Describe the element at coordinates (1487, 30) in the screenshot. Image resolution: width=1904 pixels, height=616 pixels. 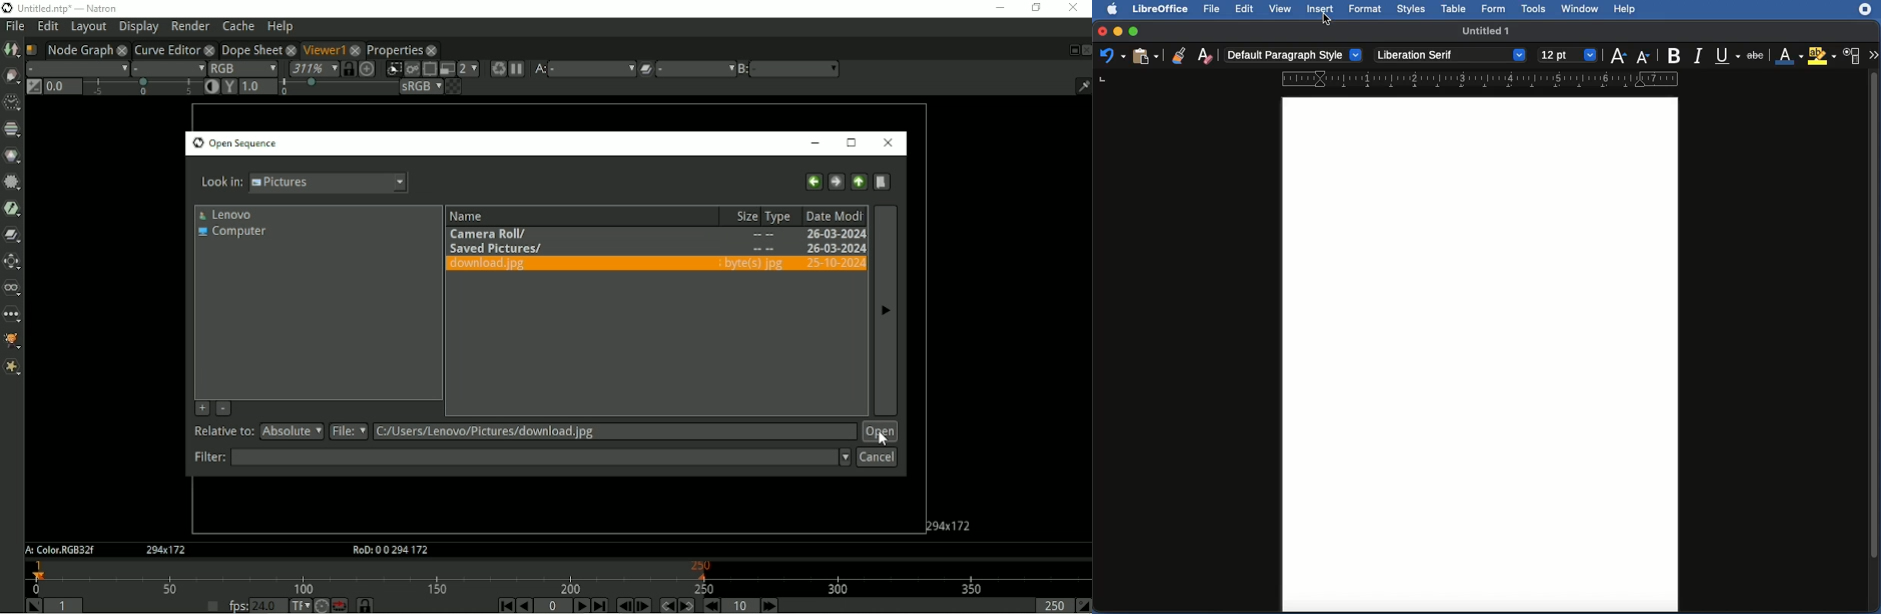
I see `Name` at that location.